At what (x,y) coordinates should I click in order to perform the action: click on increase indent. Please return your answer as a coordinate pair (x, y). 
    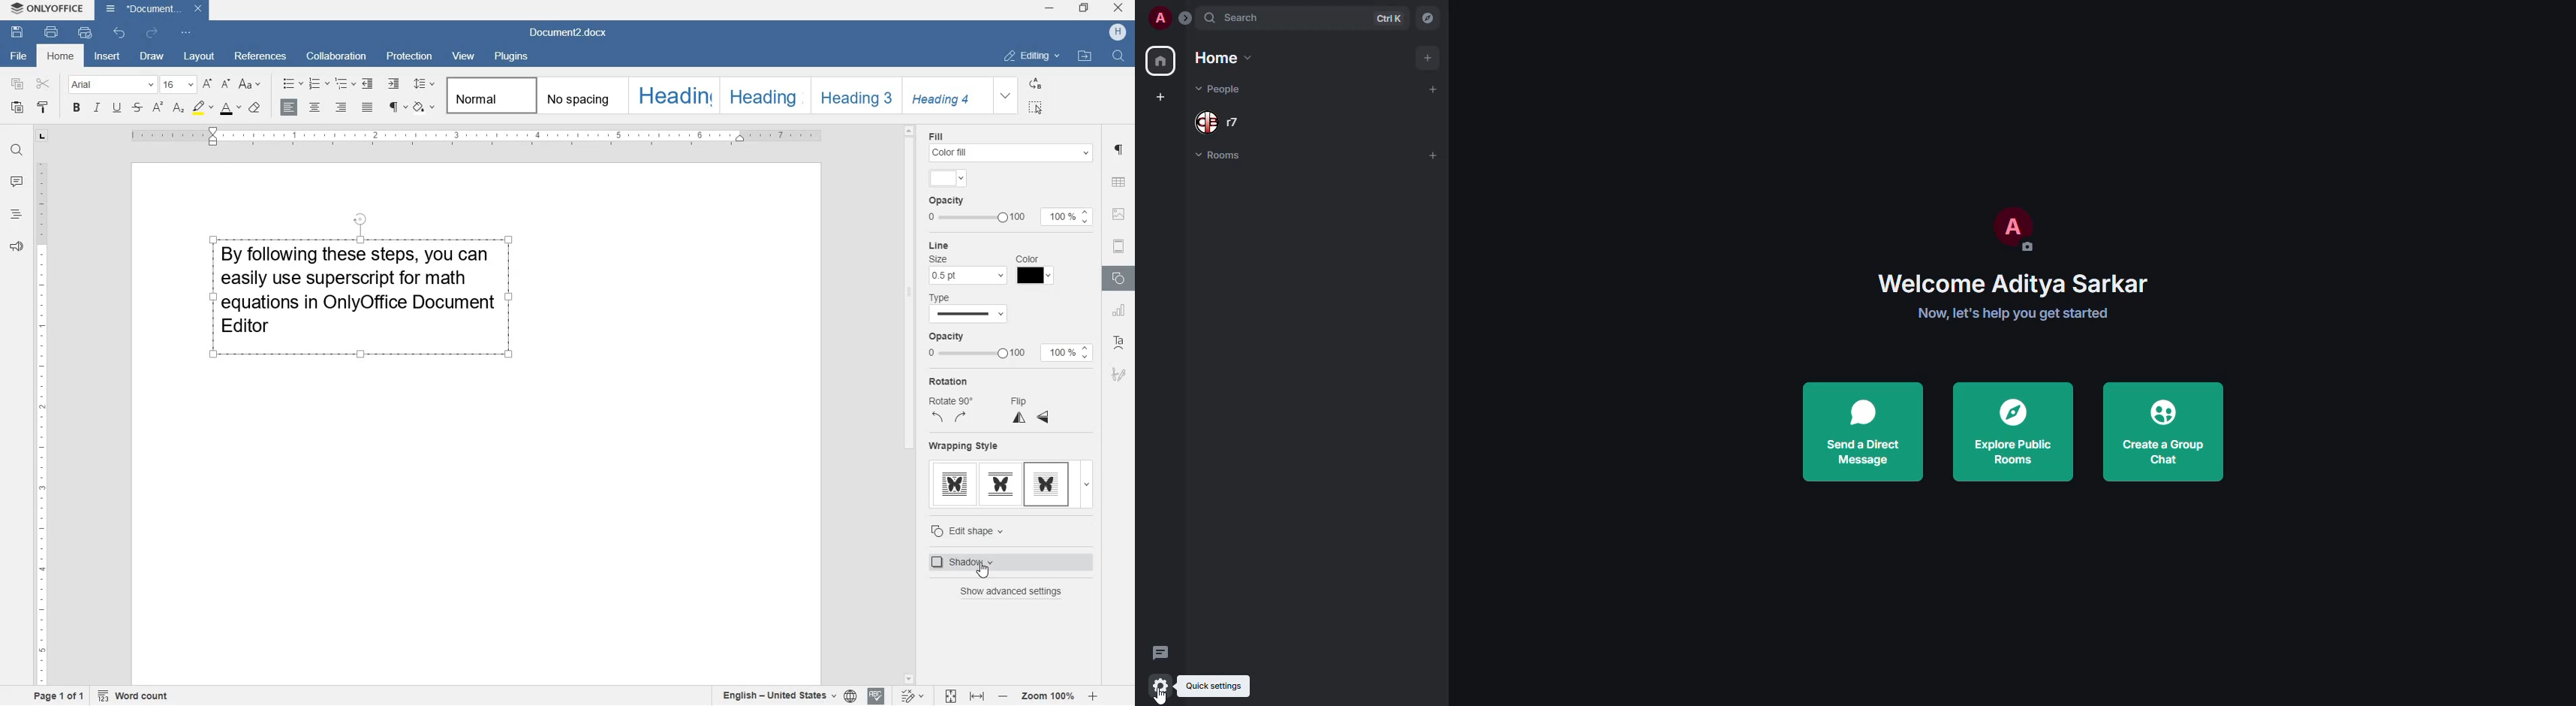
    Looking at the image, I should click on (394, 84).